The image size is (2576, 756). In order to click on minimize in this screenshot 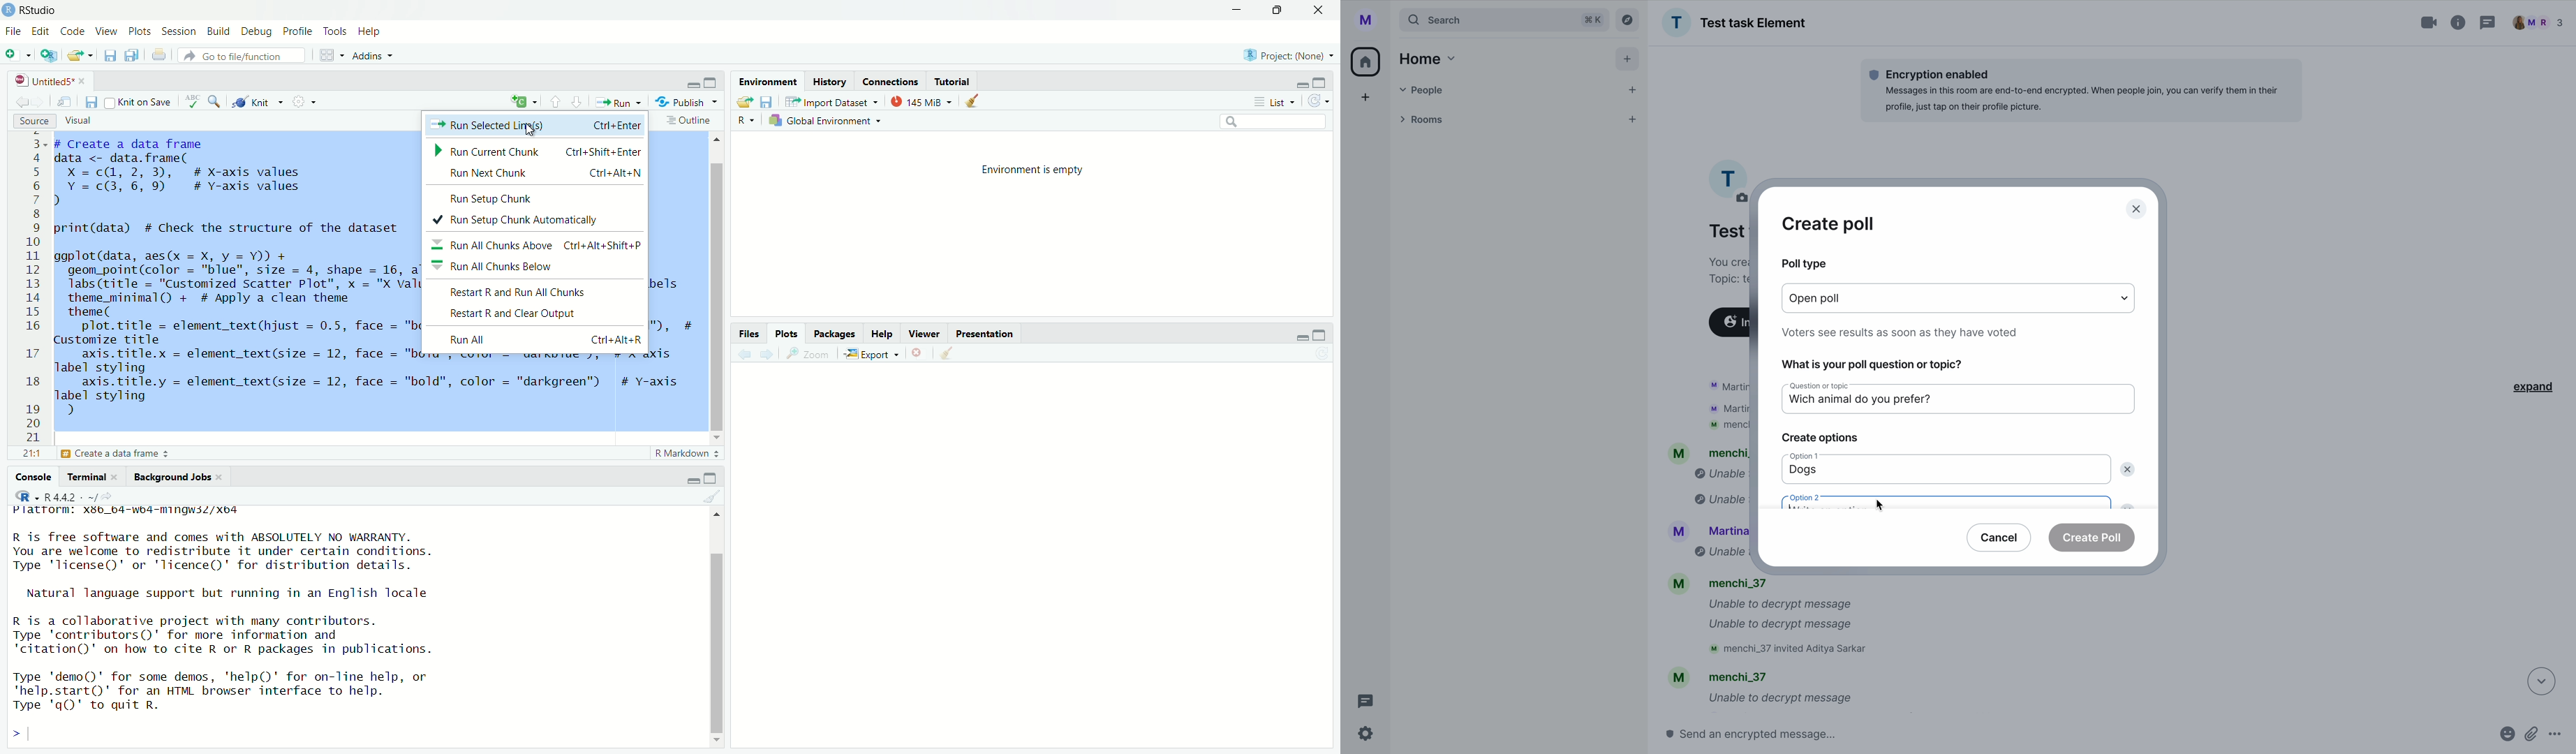, I will do `click(1300, 337)`.